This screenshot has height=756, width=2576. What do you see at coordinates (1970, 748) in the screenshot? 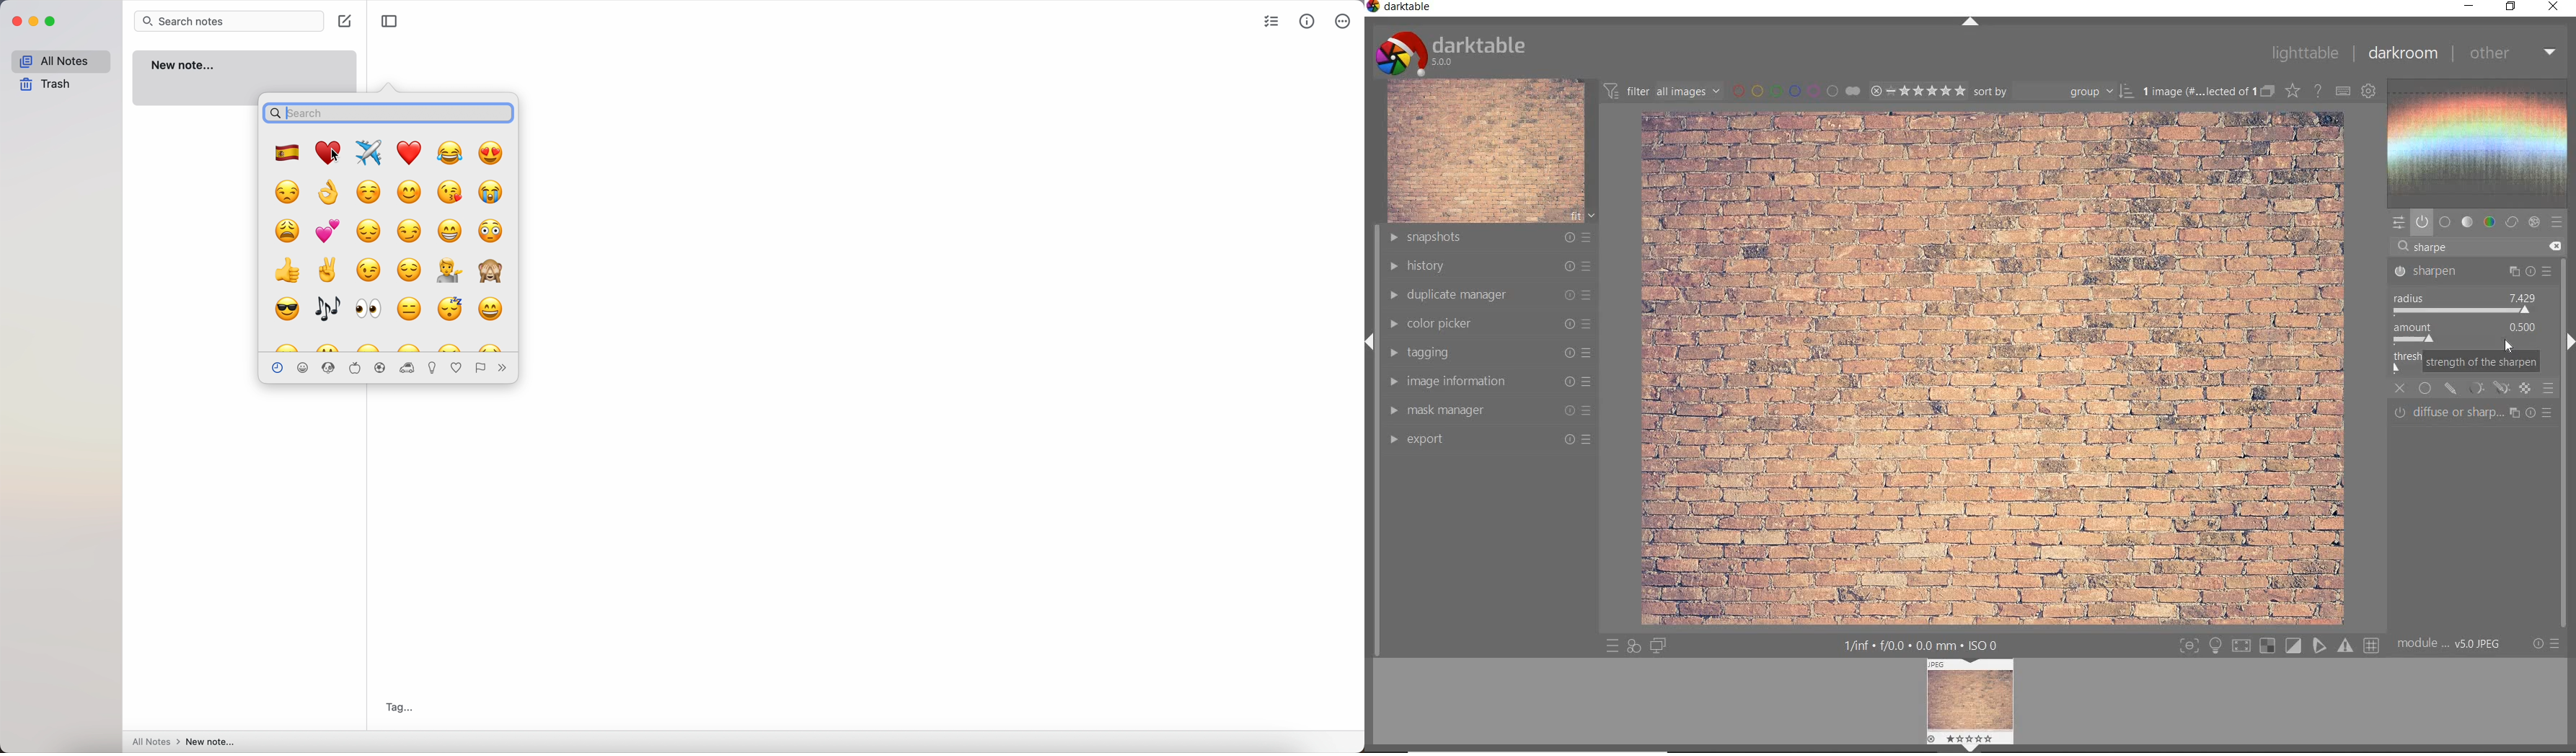
I see `down` at bounding box center [1970, 748].